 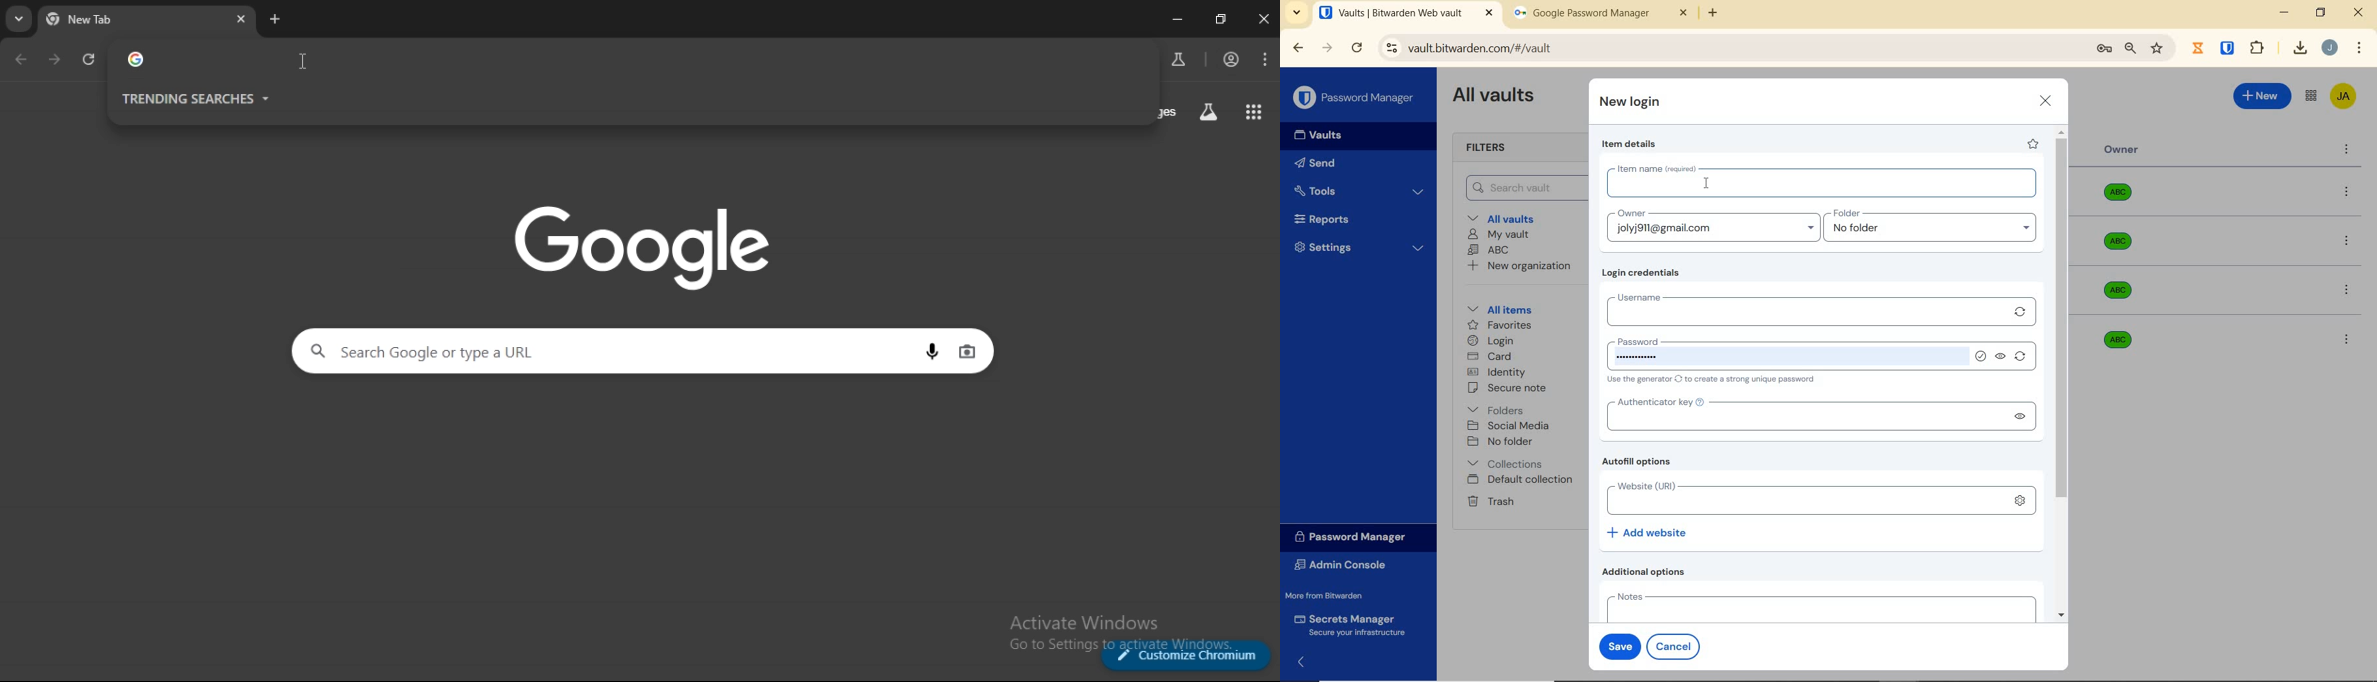 What do you see at coordinates (2360, 12) in the screenshot?
I see `close` at bounding box center [2360, 12].